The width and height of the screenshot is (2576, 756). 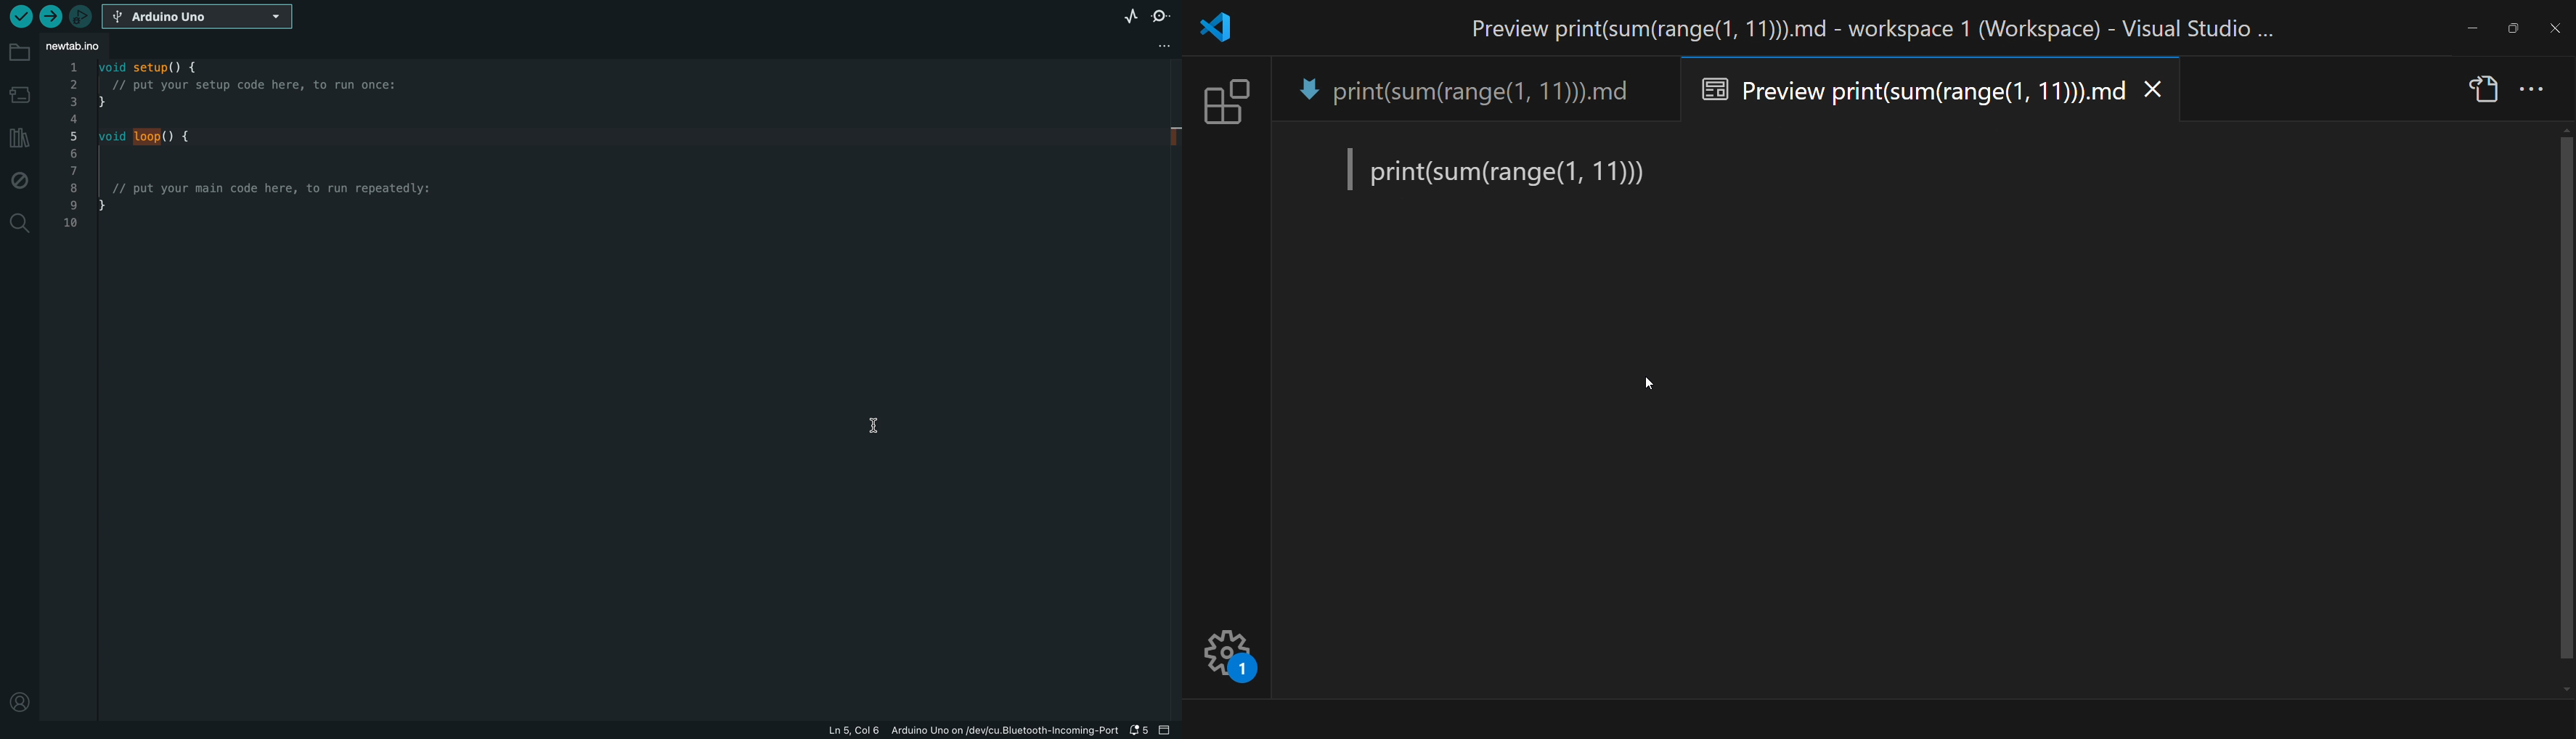 I want to click on notification, so click(x=1142, y=727).